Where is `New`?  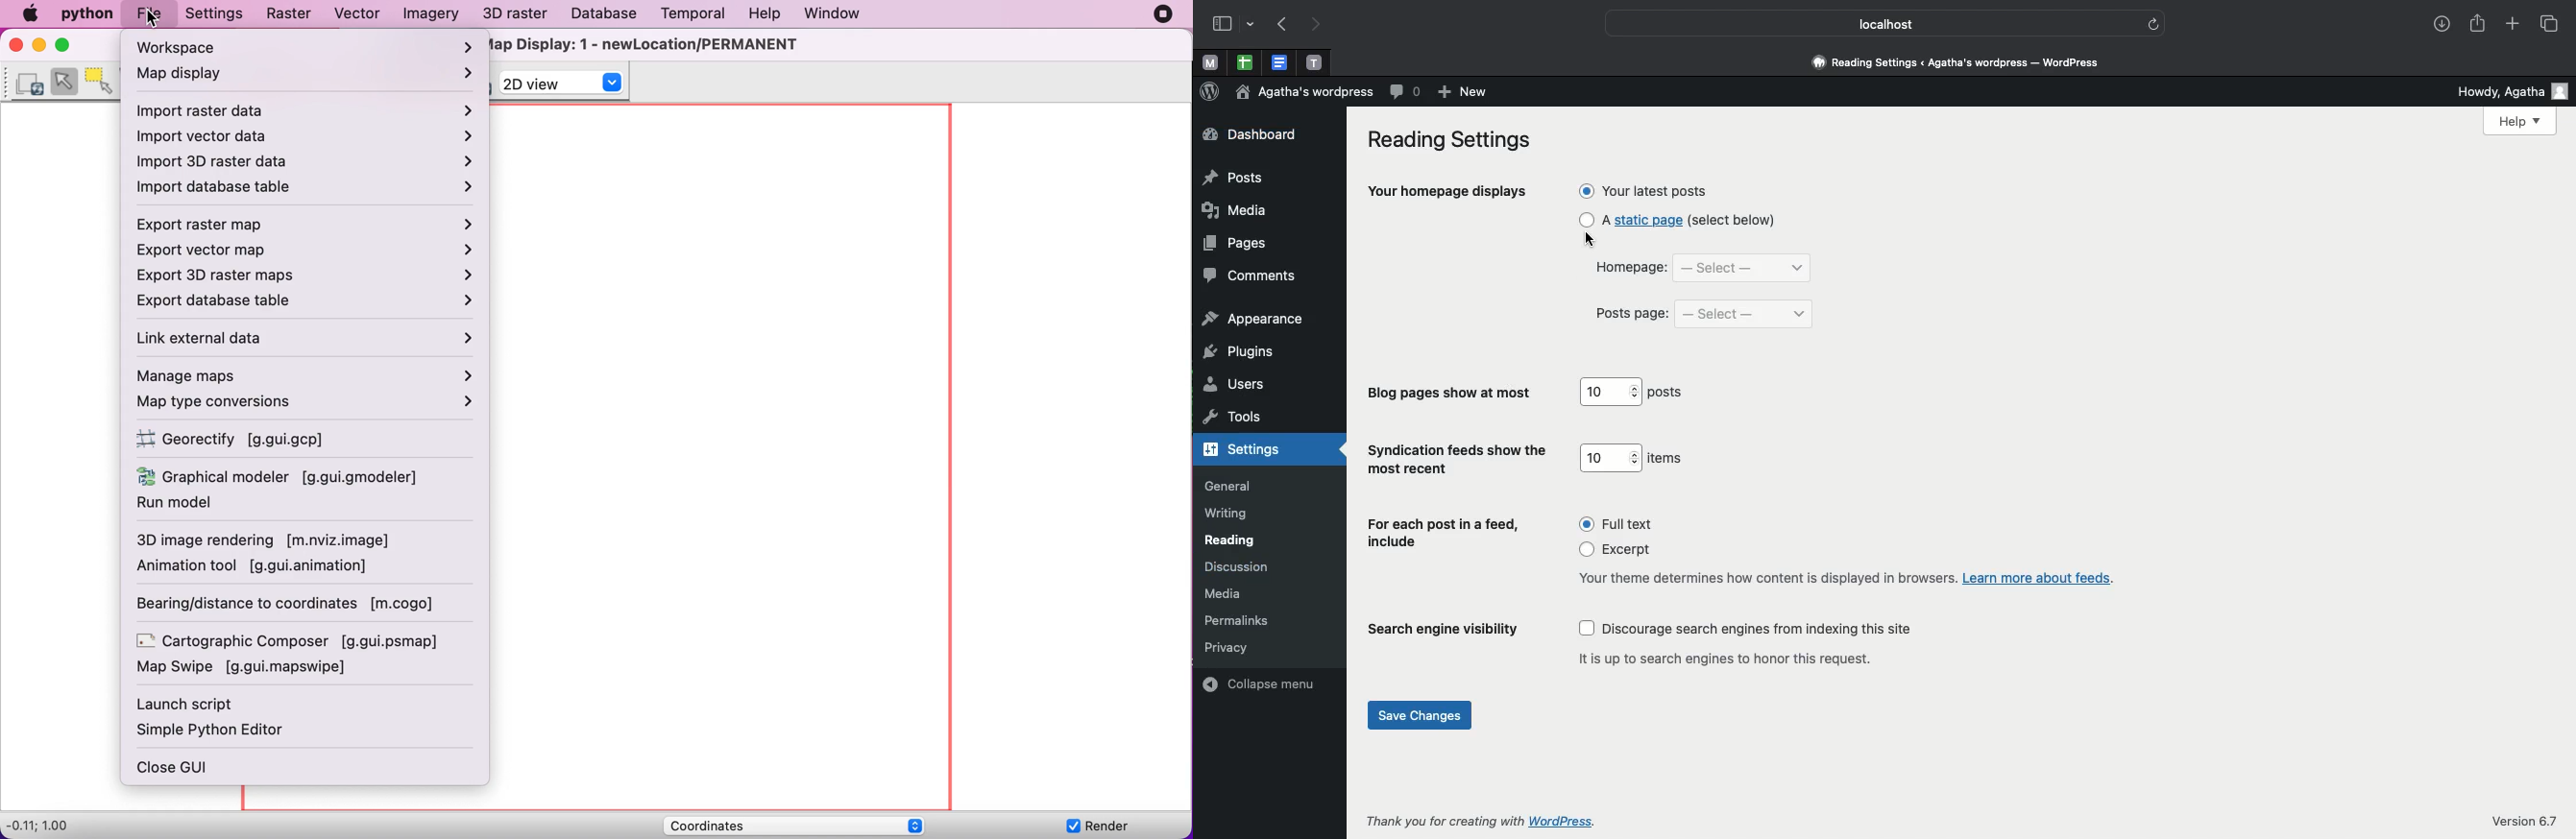
New is located at coordinates (1466, 93).